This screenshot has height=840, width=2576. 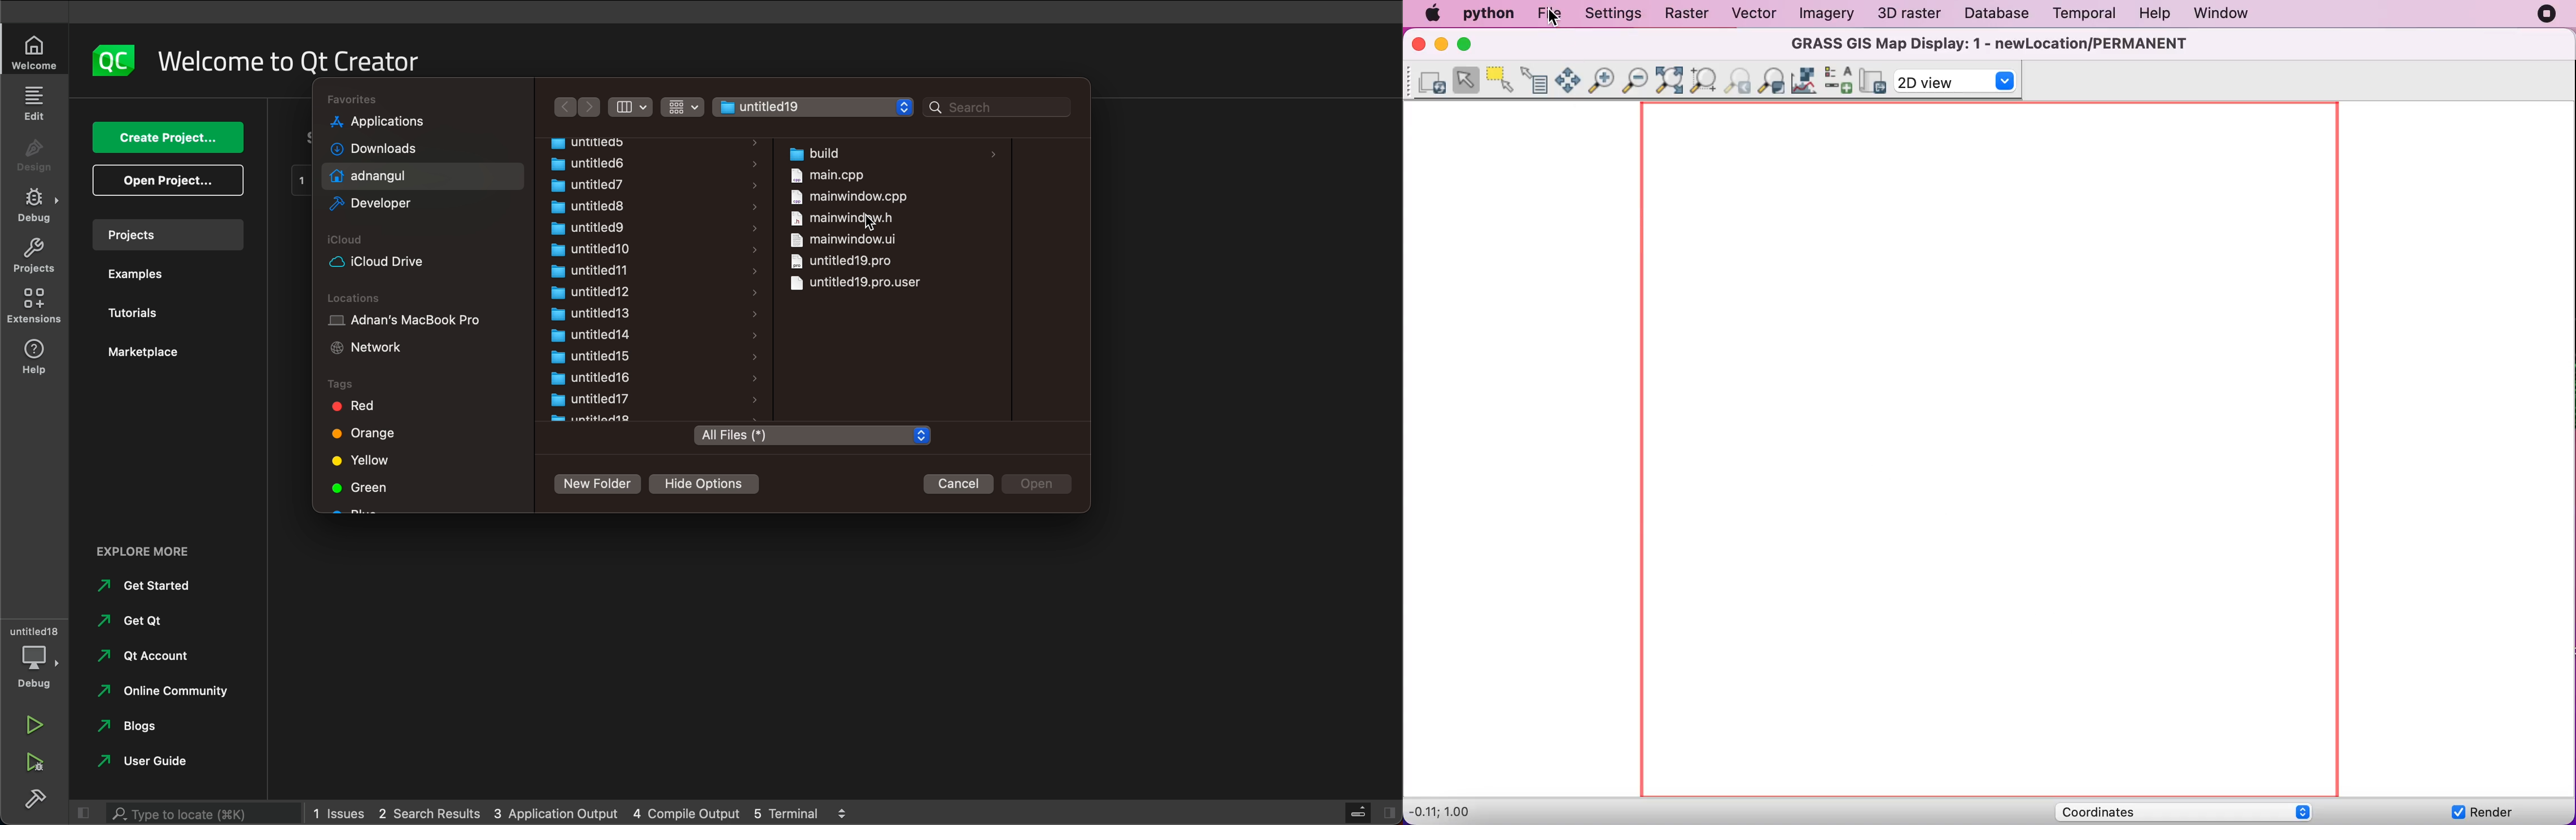 I want to click on get qt, so click(x=133, y=620).